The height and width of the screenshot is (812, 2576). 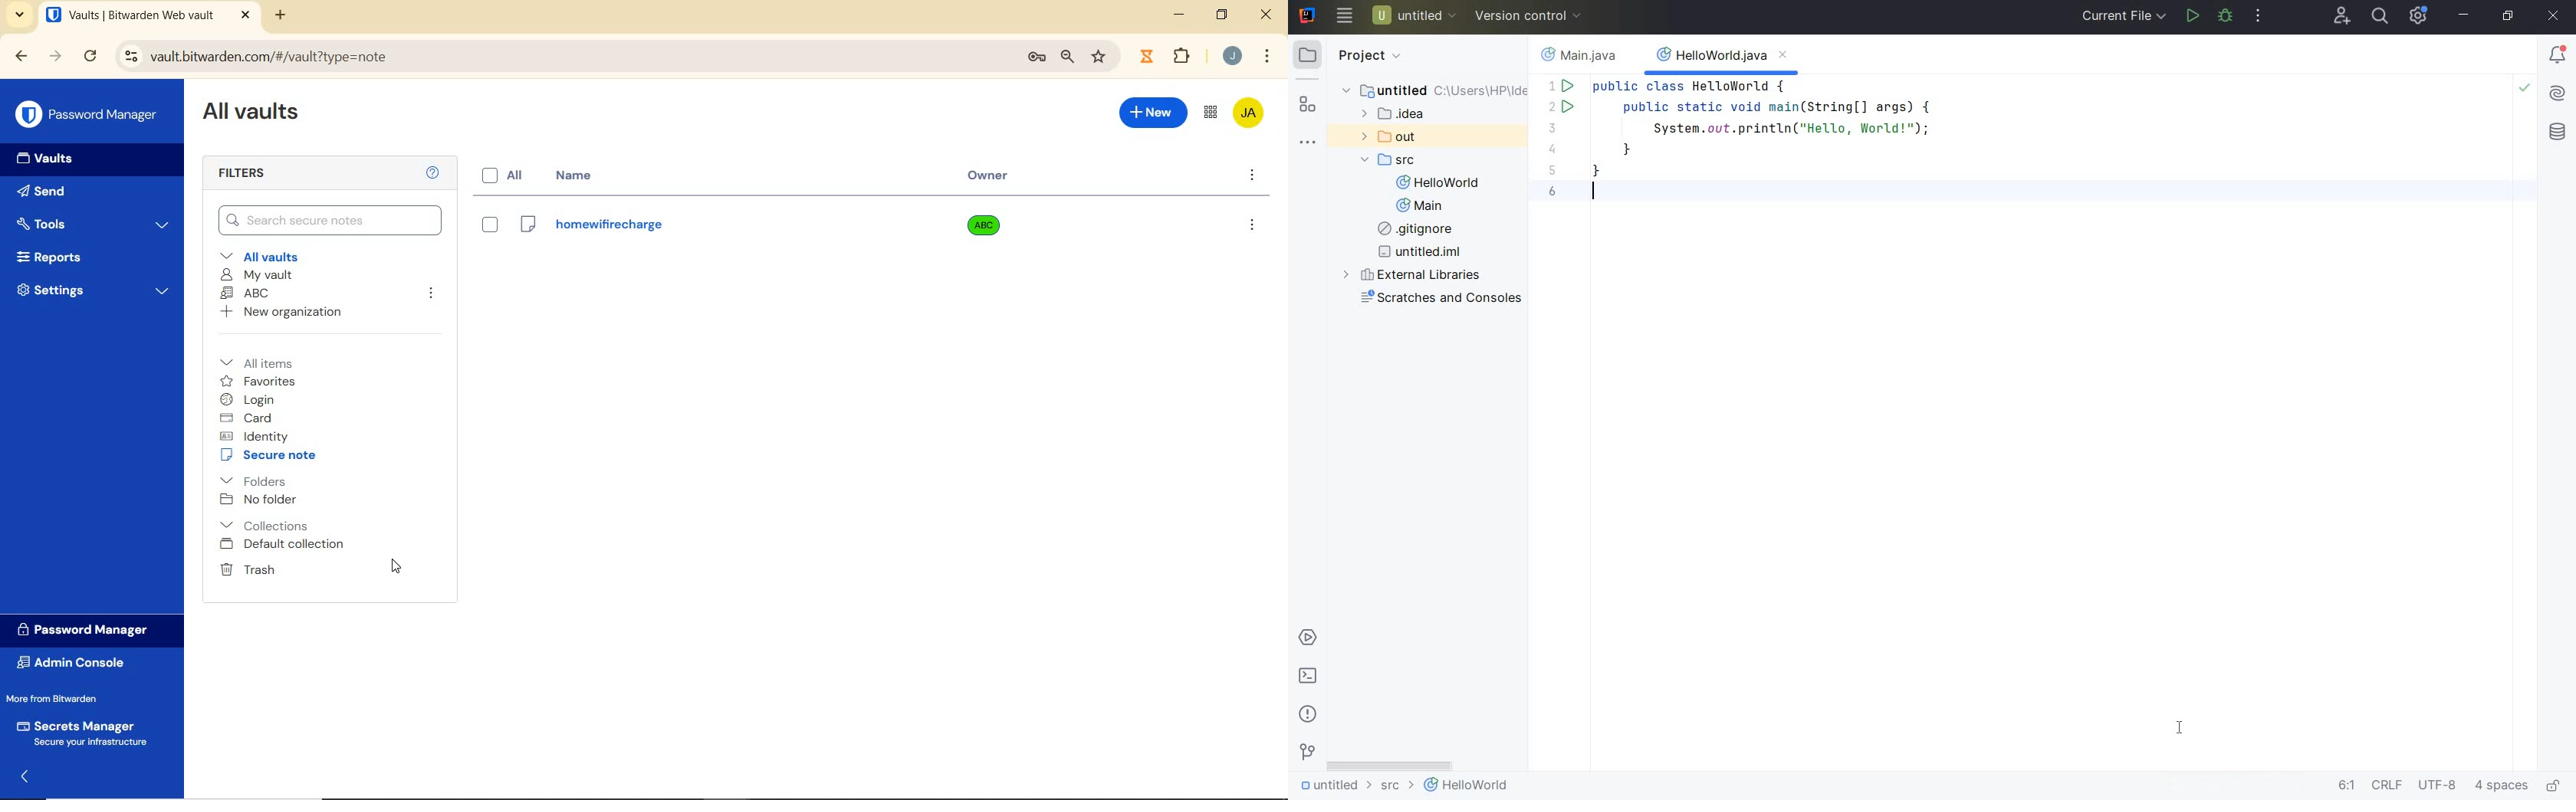 I want to click on restore, so click(x=1222, y=15).